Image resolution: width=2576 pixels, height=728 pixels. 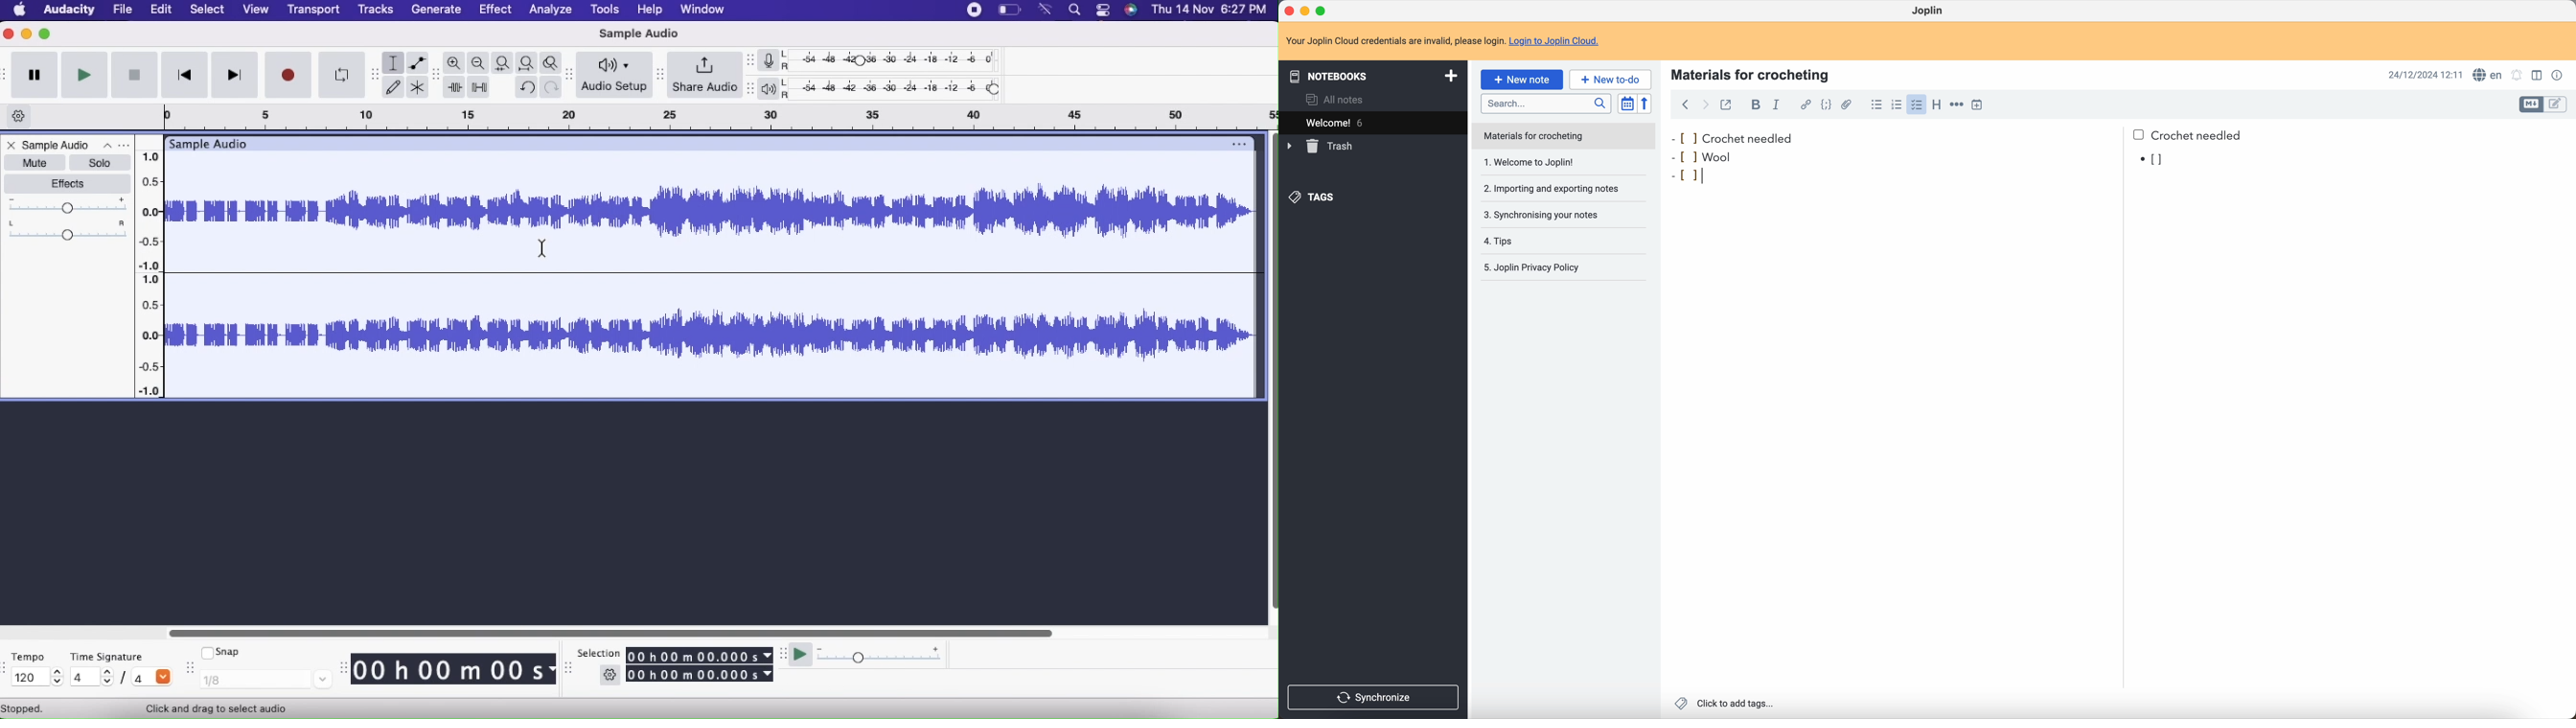 What do you see at coordinates (1717, 156) in the screenshot?
I see `wool` at bounding box center [1717, 156].